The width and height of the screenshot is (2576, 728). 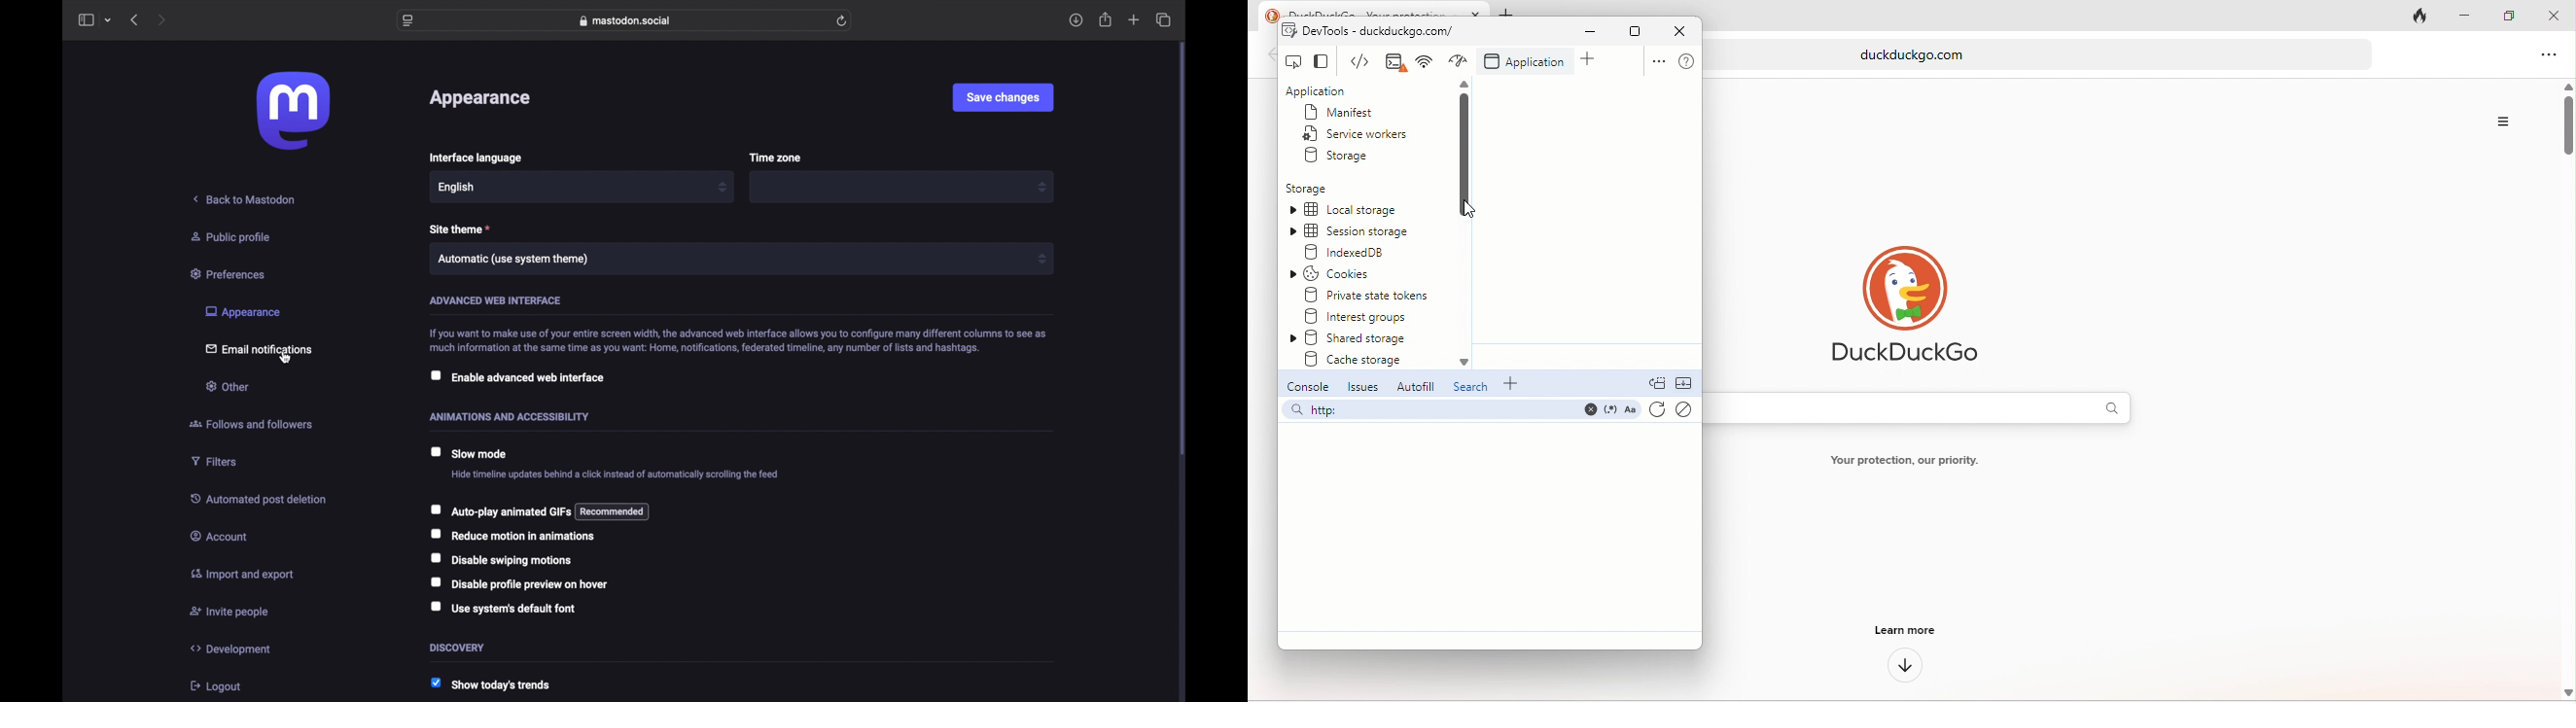 I want to click on info, so click(x=737, y=339).